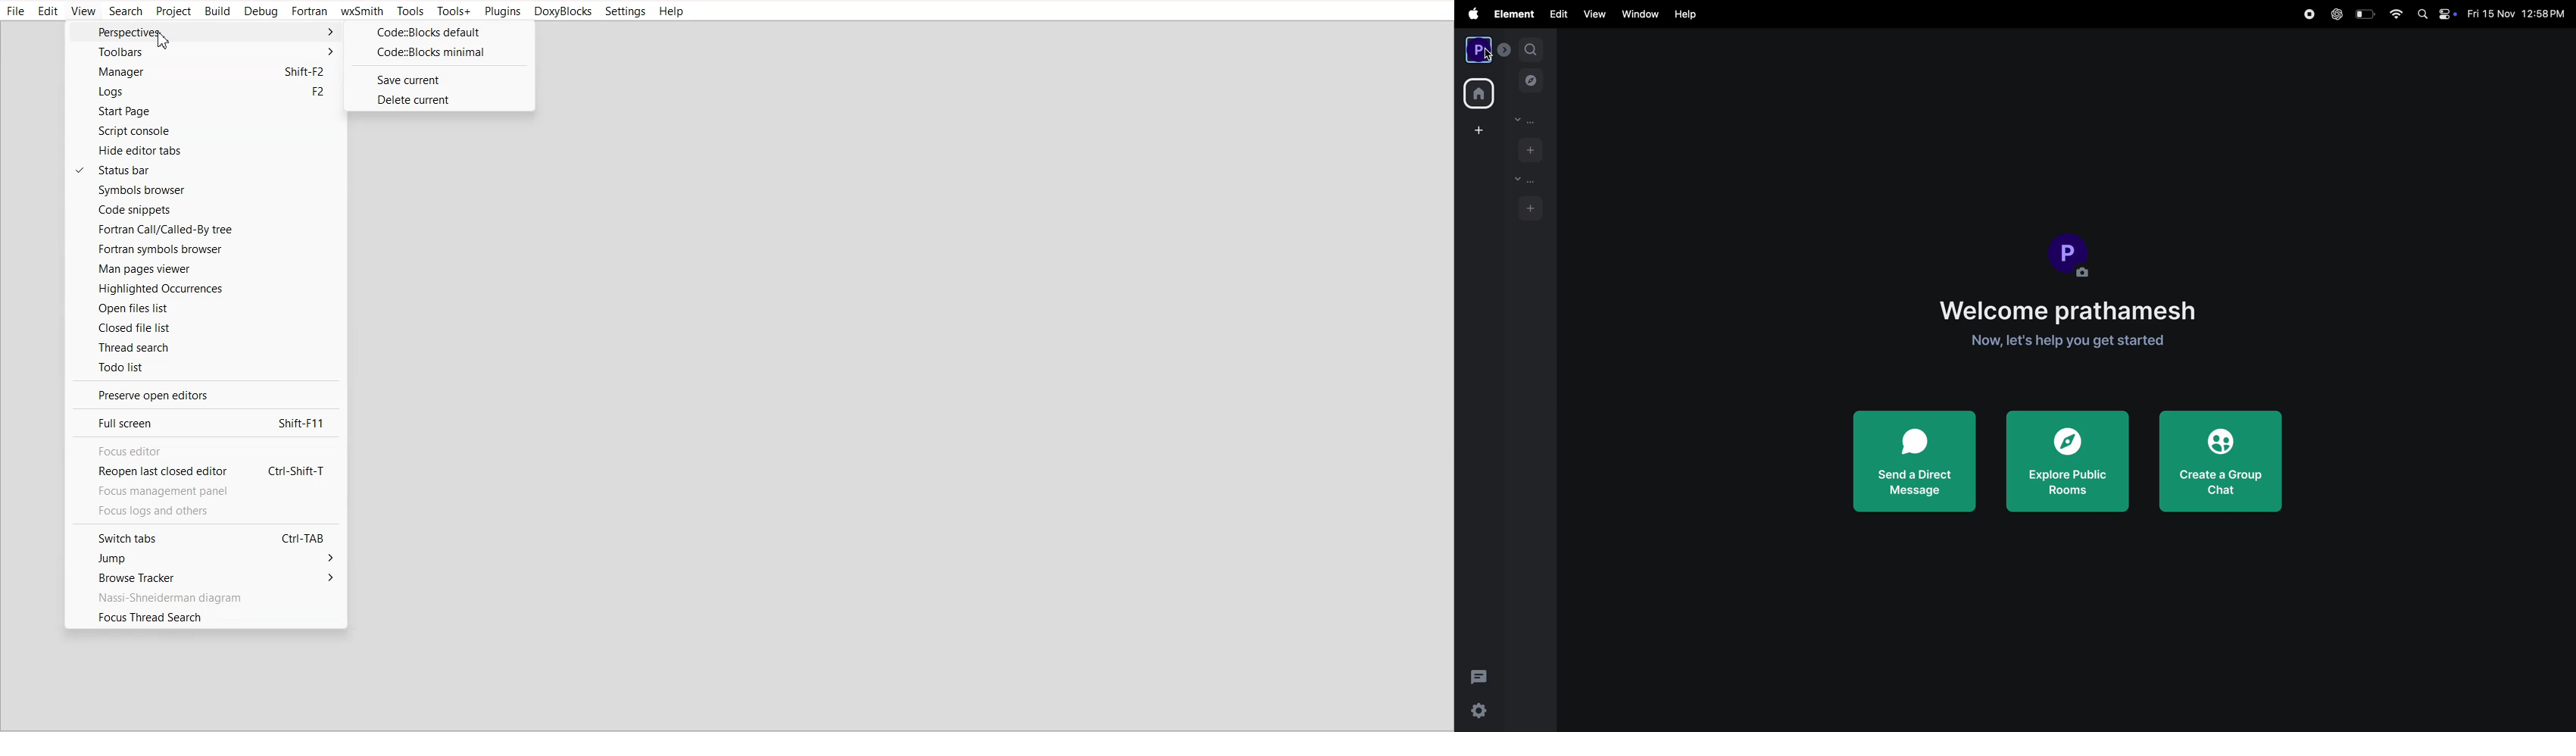  Describe the element at coordinates (2067, 461) in the screenshot. I see `explore rooms` at that location.